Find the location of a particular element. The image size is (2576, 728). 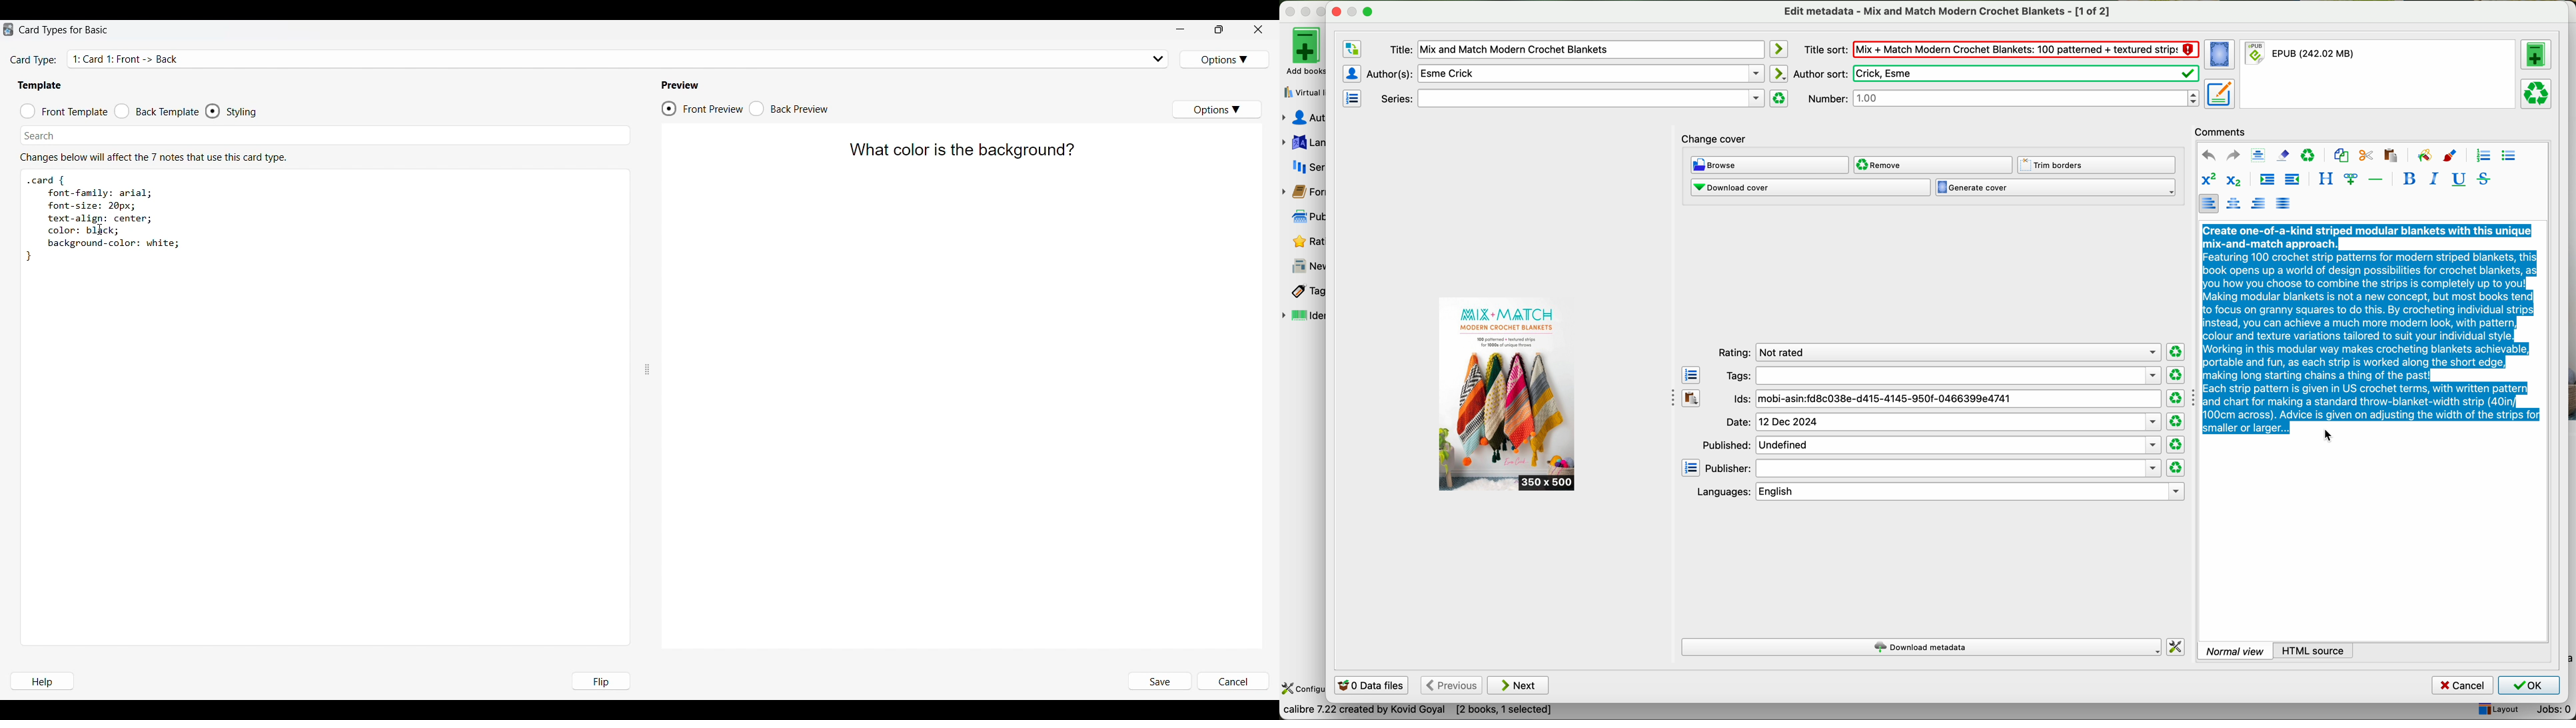

edit metadata is located at coordinates (1949, 11).